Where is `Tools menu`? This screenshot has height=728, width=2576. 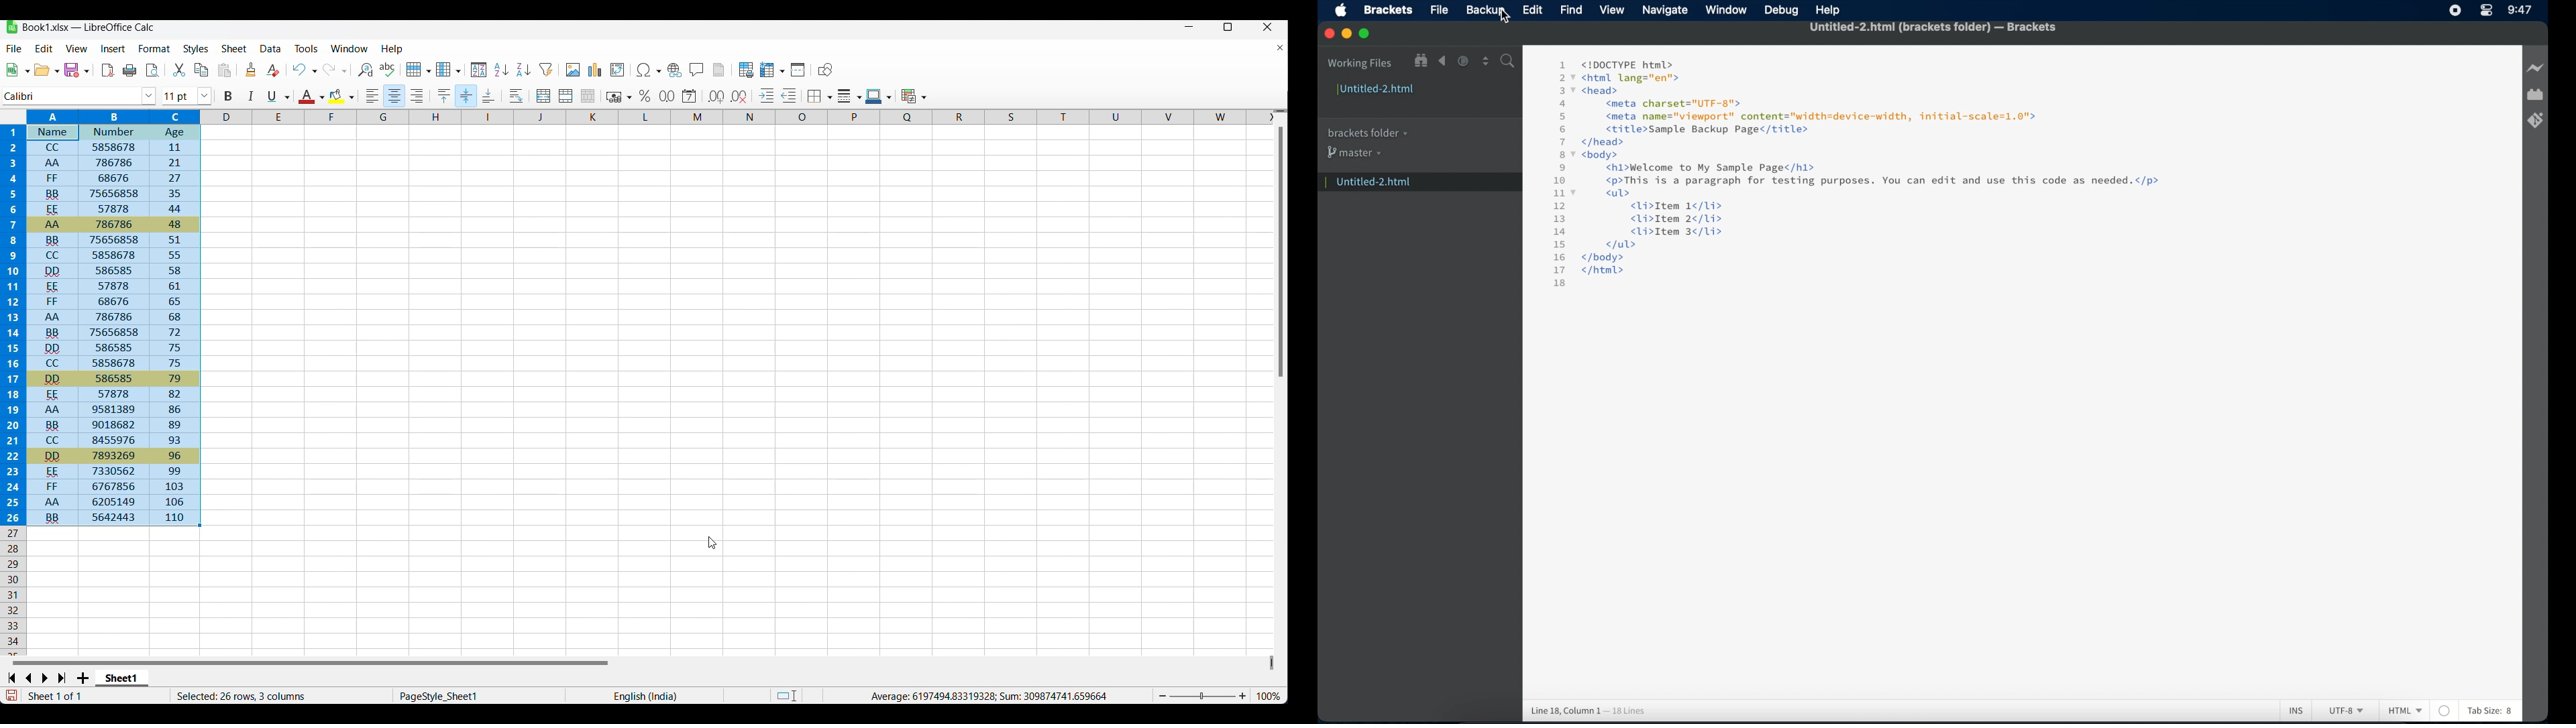 Tools menu is located at coordinates (307, 48).